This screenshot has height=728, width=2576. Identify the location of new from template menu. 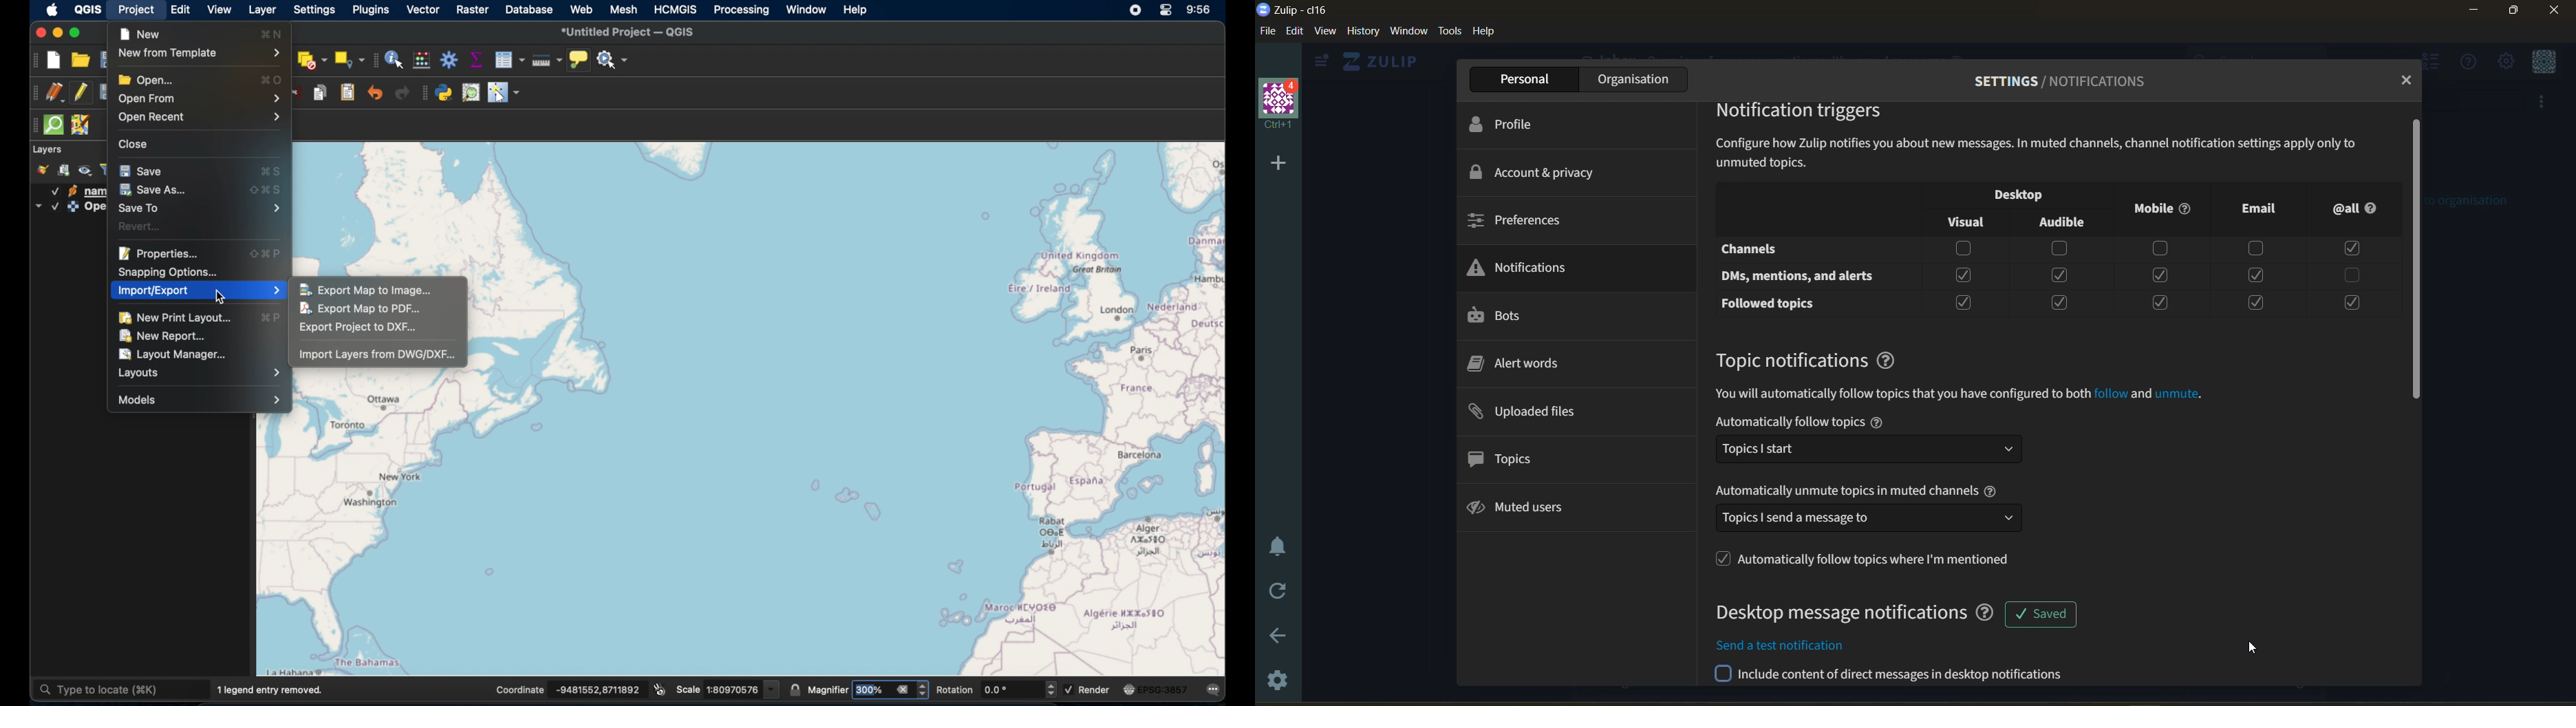
(198, 54).